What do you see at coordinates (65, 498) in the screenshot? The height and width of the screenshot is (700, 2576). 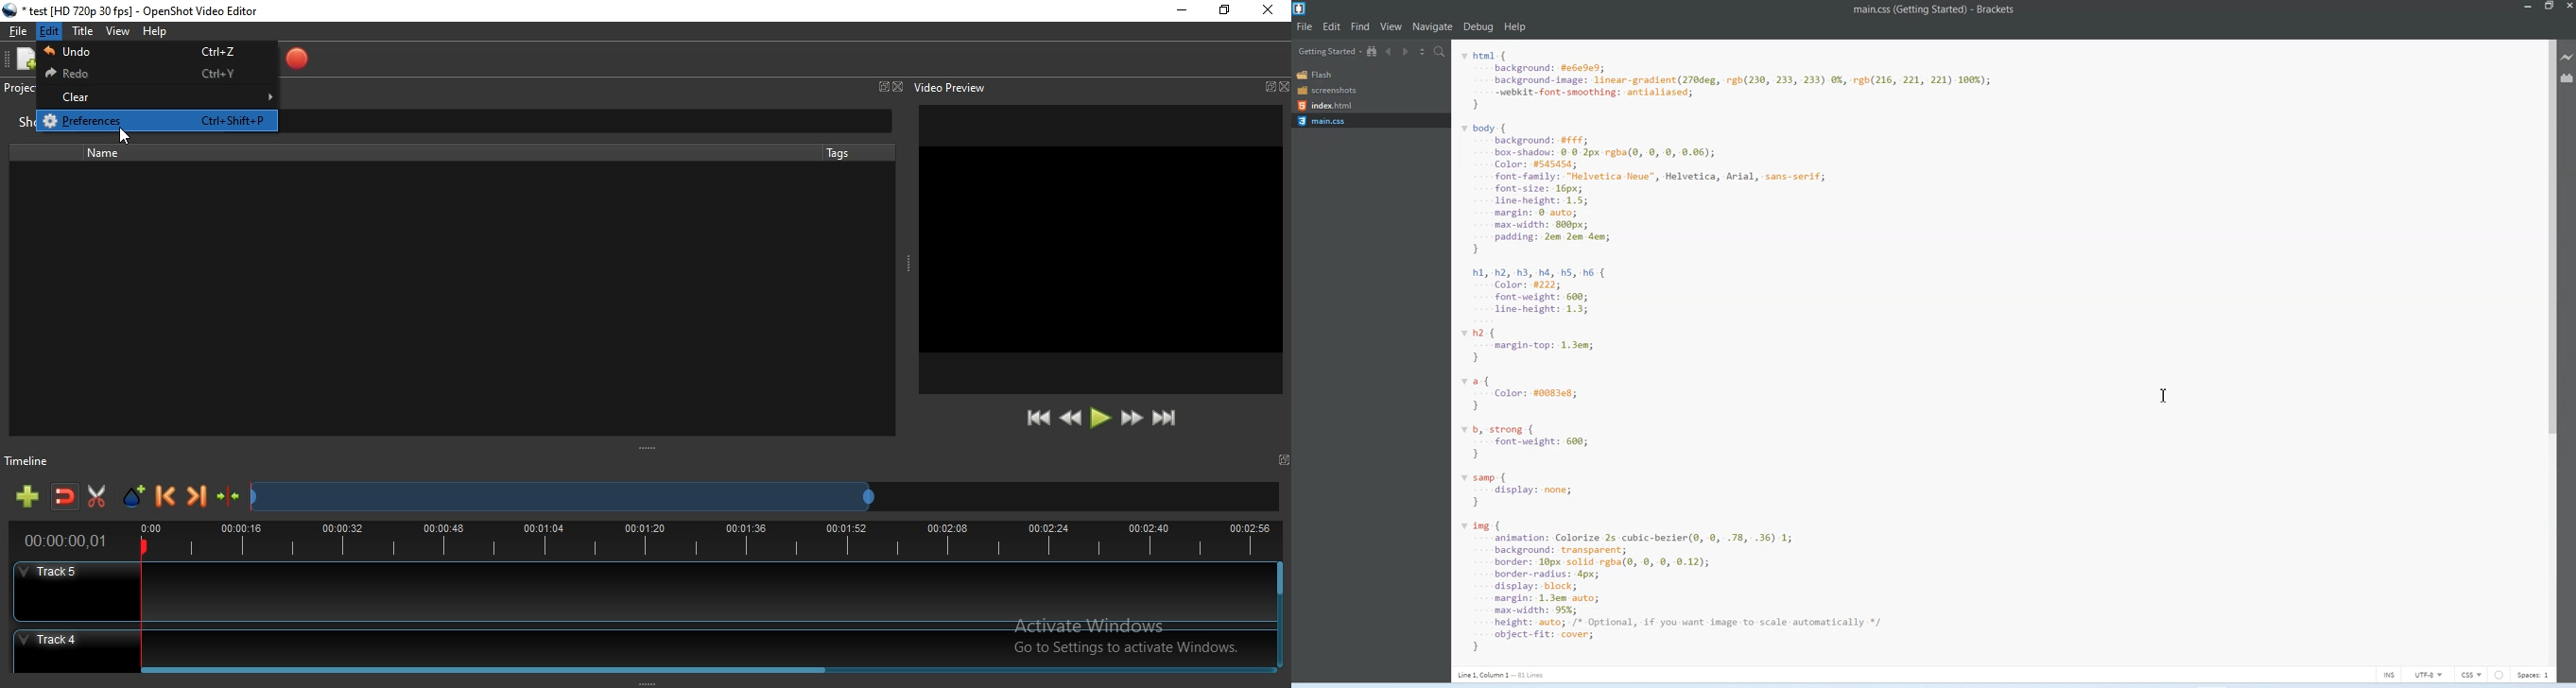 I see `Disable snapping` at bounding box center [65, 498].